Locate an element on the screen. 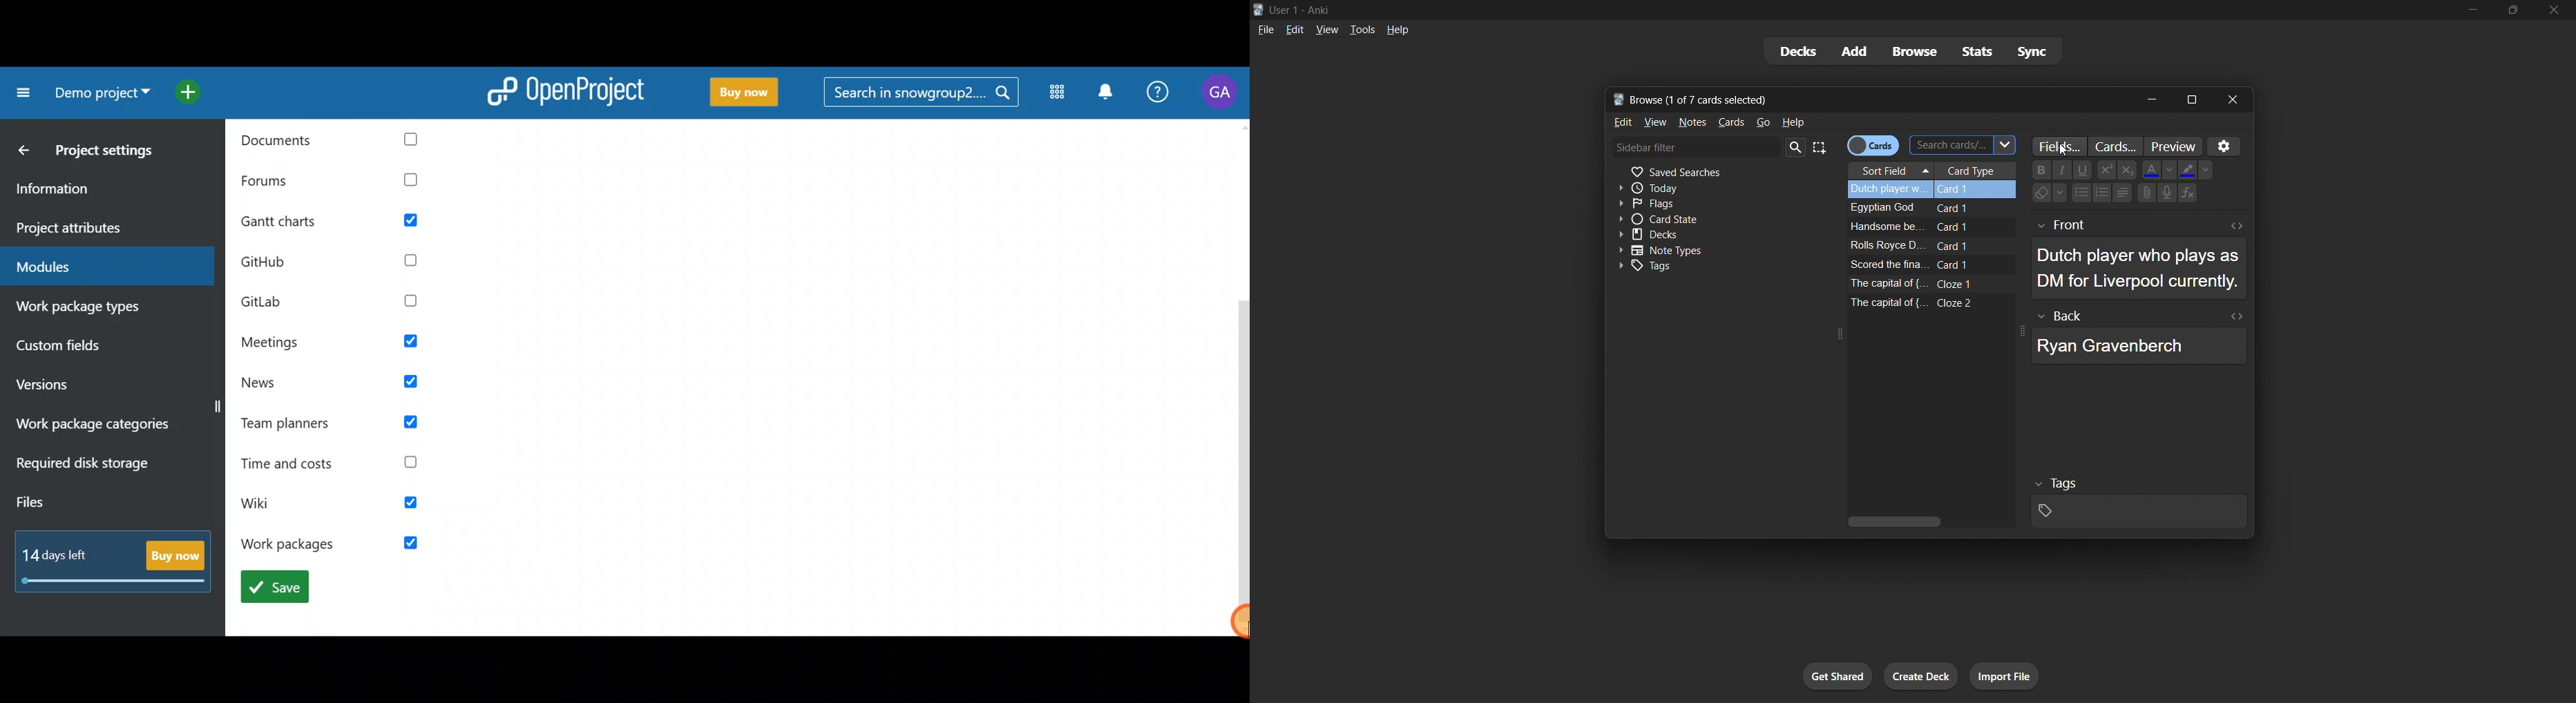 This screenshot has height=728, width=2576. tags toggle is located at coordinates (1691, 267).